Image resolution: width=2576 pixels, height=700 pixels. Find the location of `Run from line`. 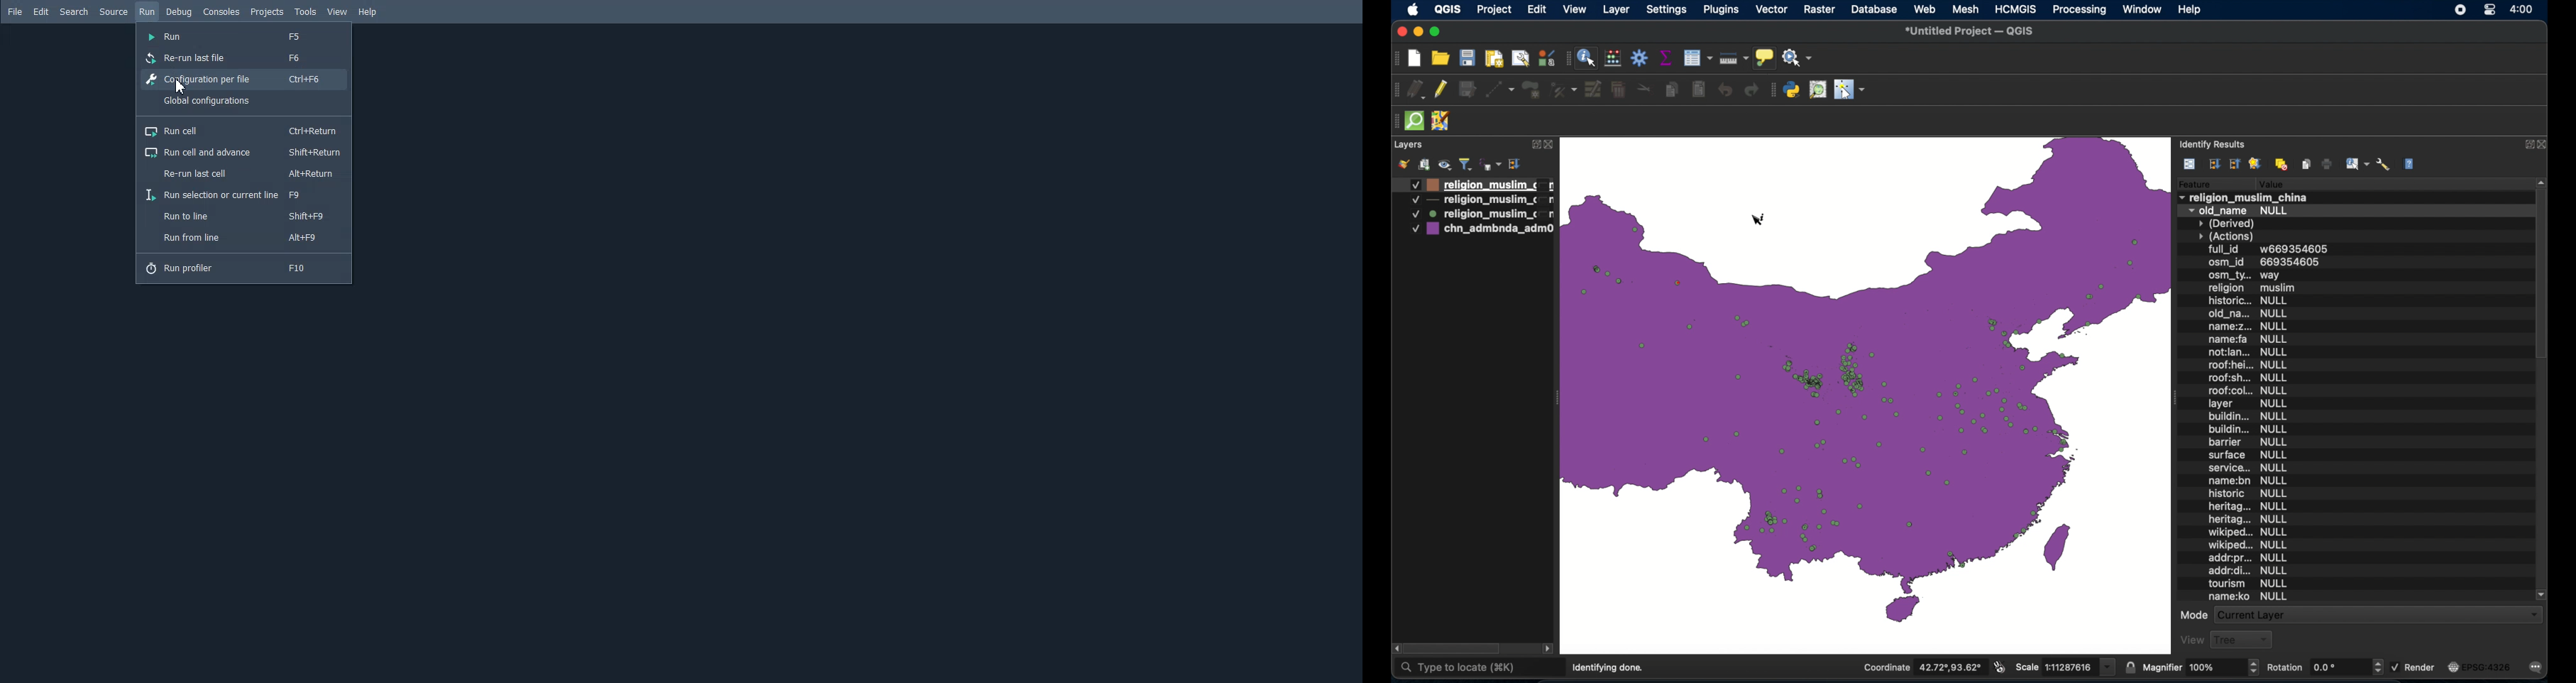

Run from line is located at coordinates (244, 237).